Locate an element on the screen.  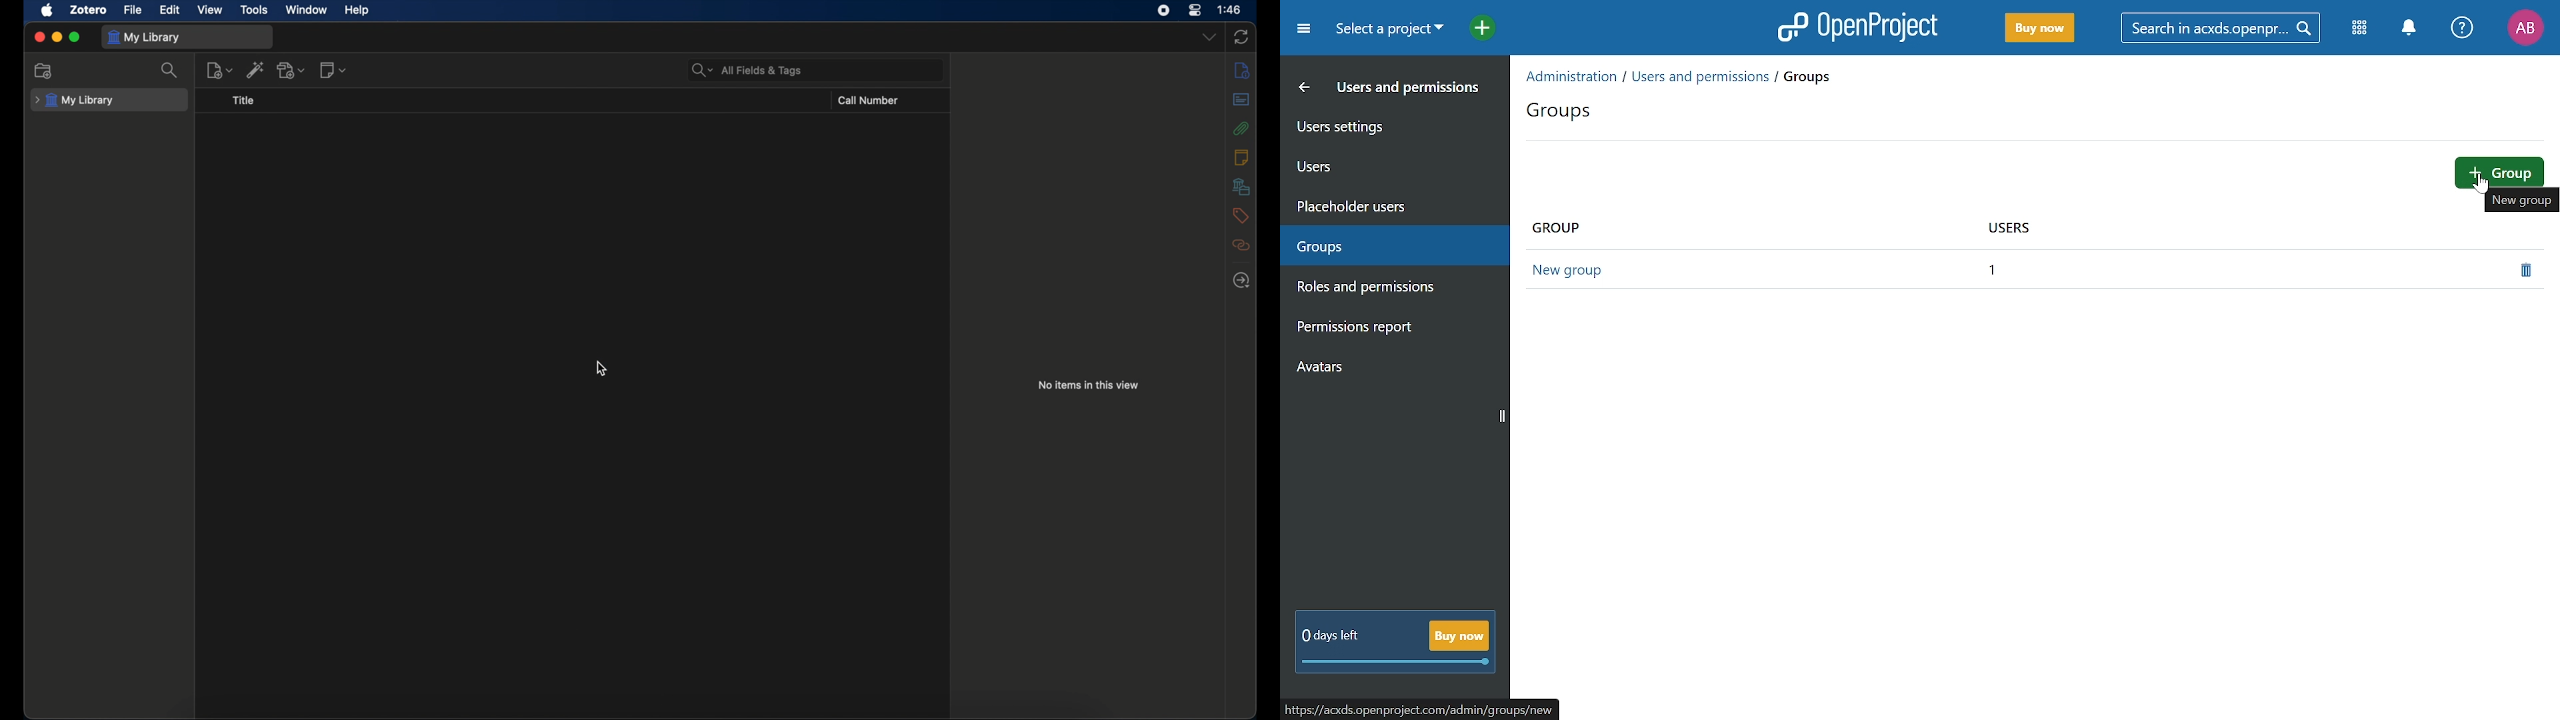
new item is located at coordinates (220, 71).